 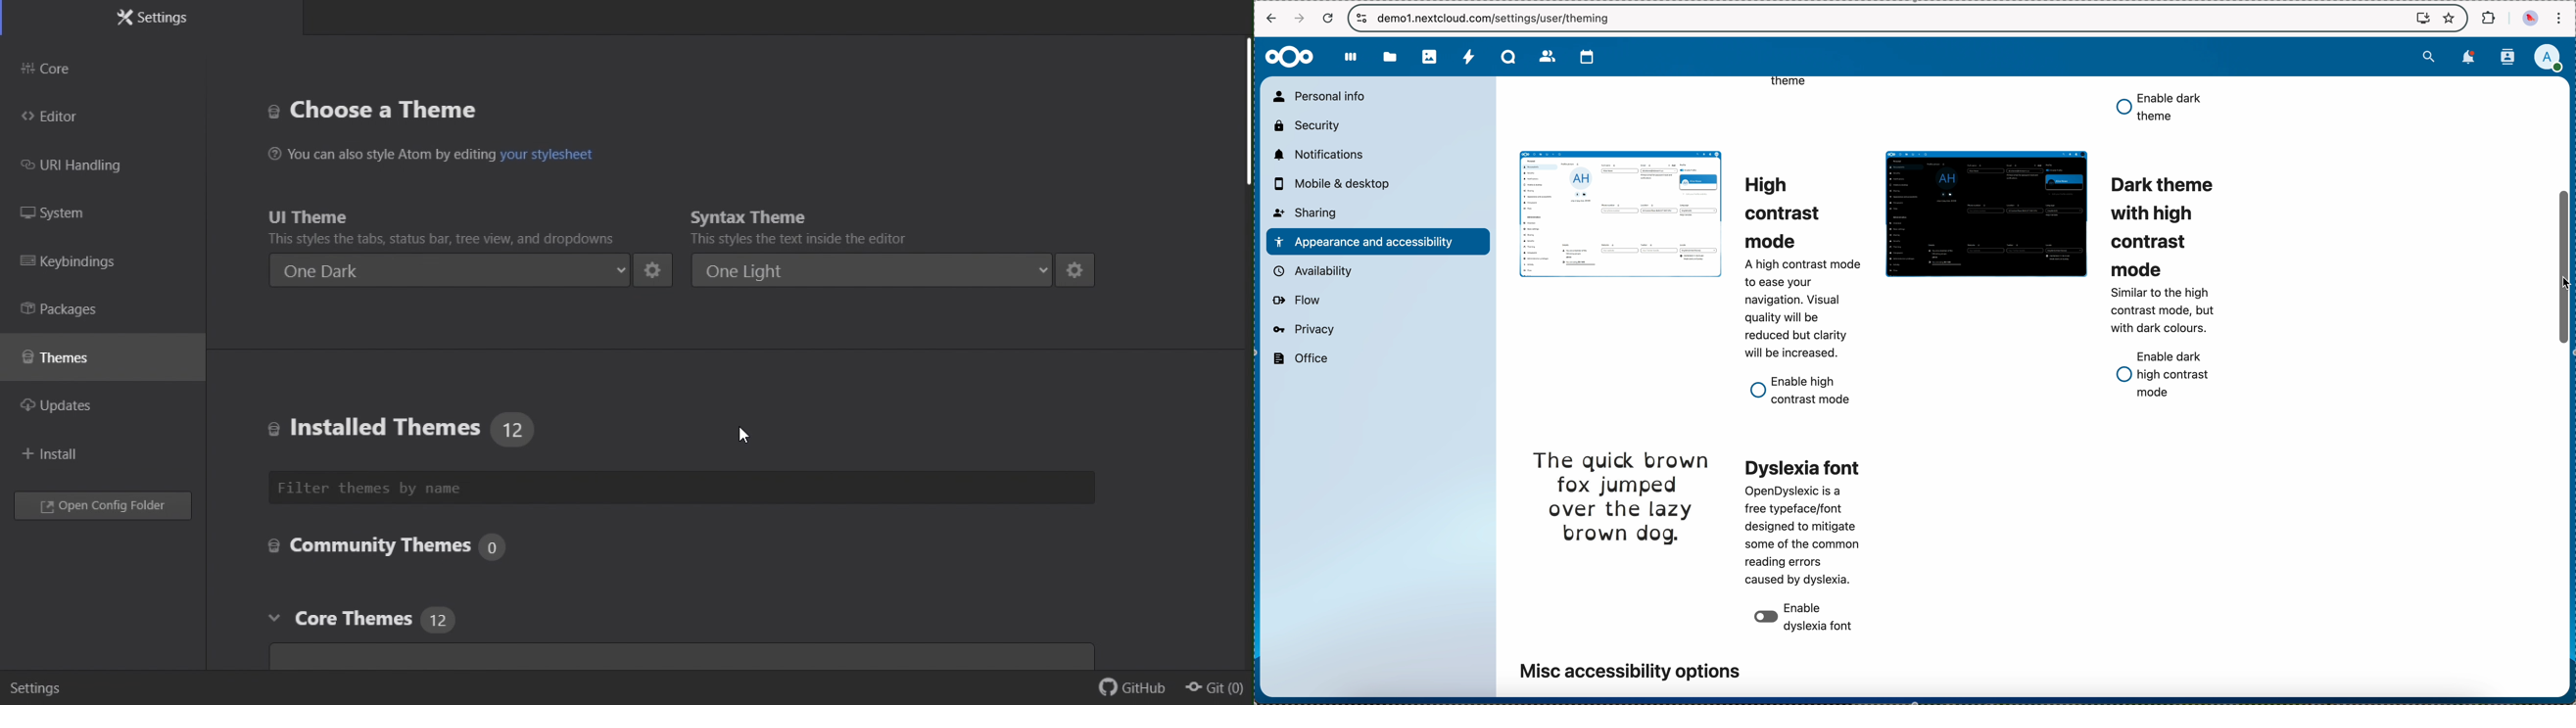 What do you see at coordinates (1502, 18) in the screenshot?
I see `URL` at bounding box center [1502, 18].